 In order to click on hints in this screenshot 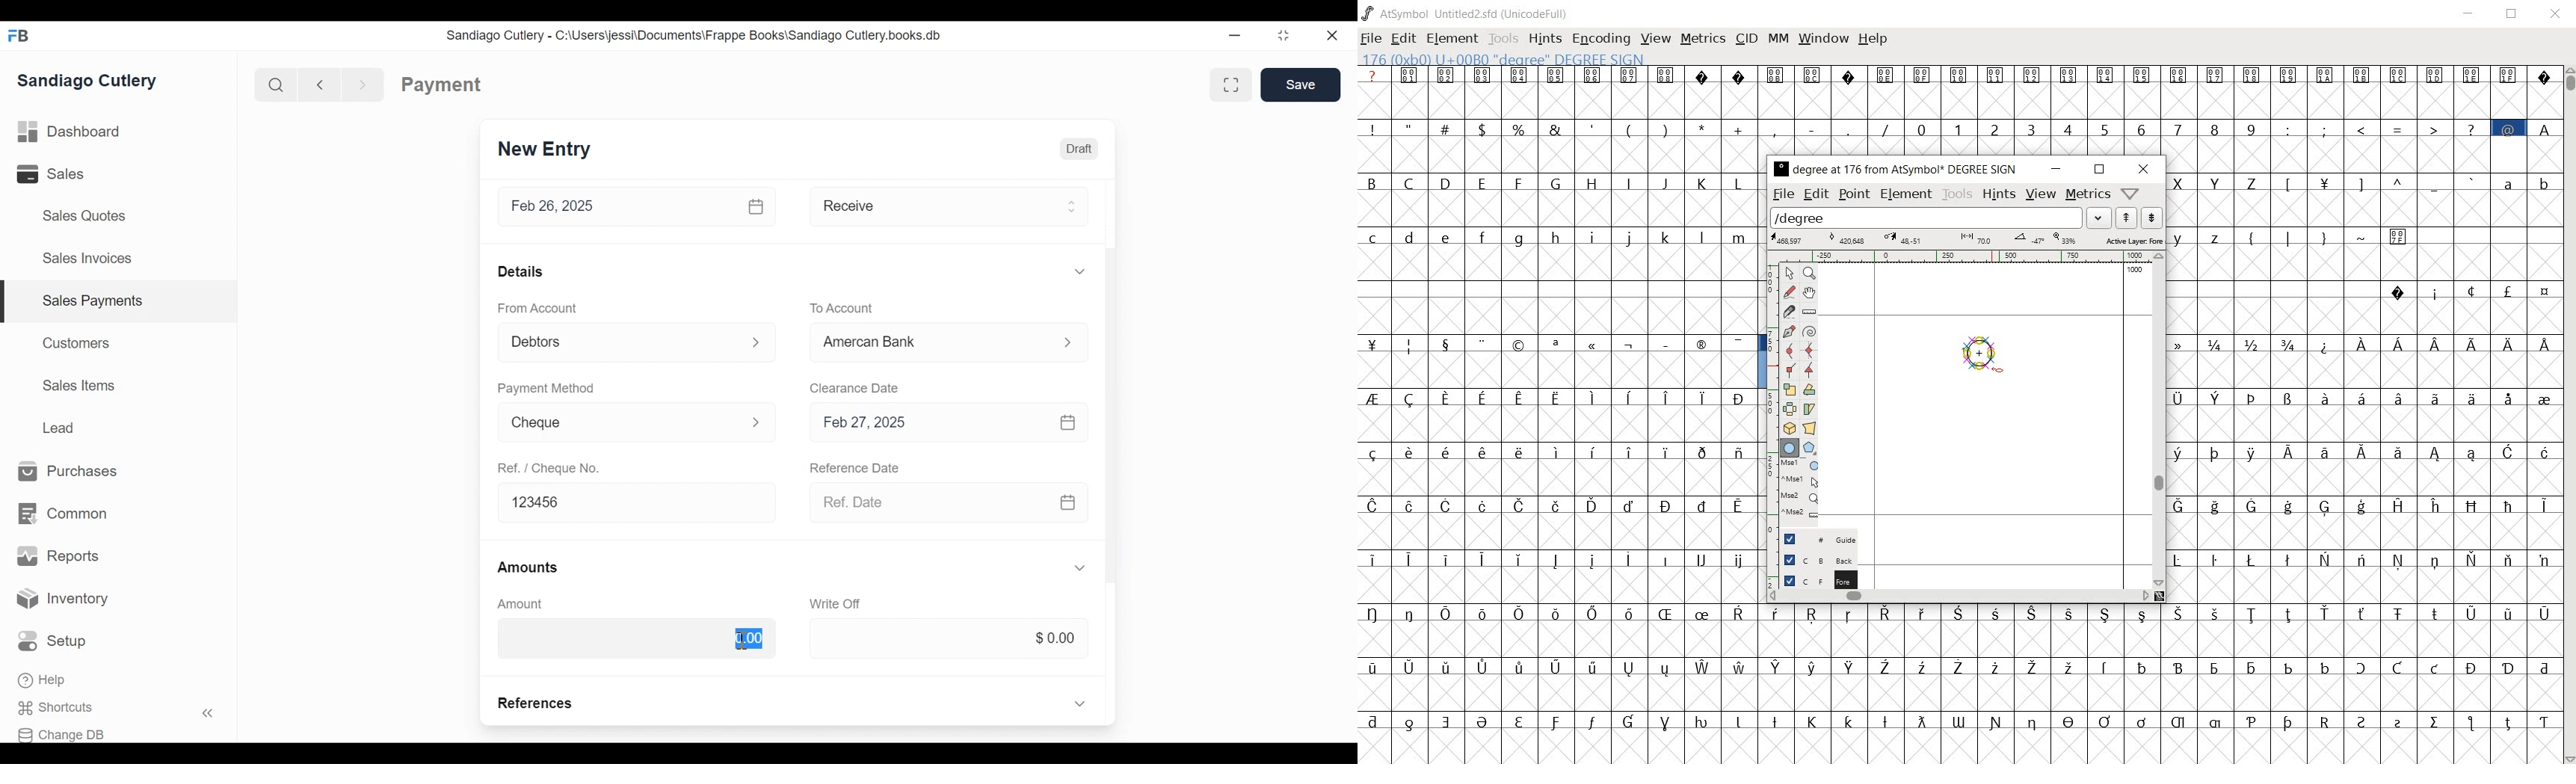, I will do `click(1544, 39)`.